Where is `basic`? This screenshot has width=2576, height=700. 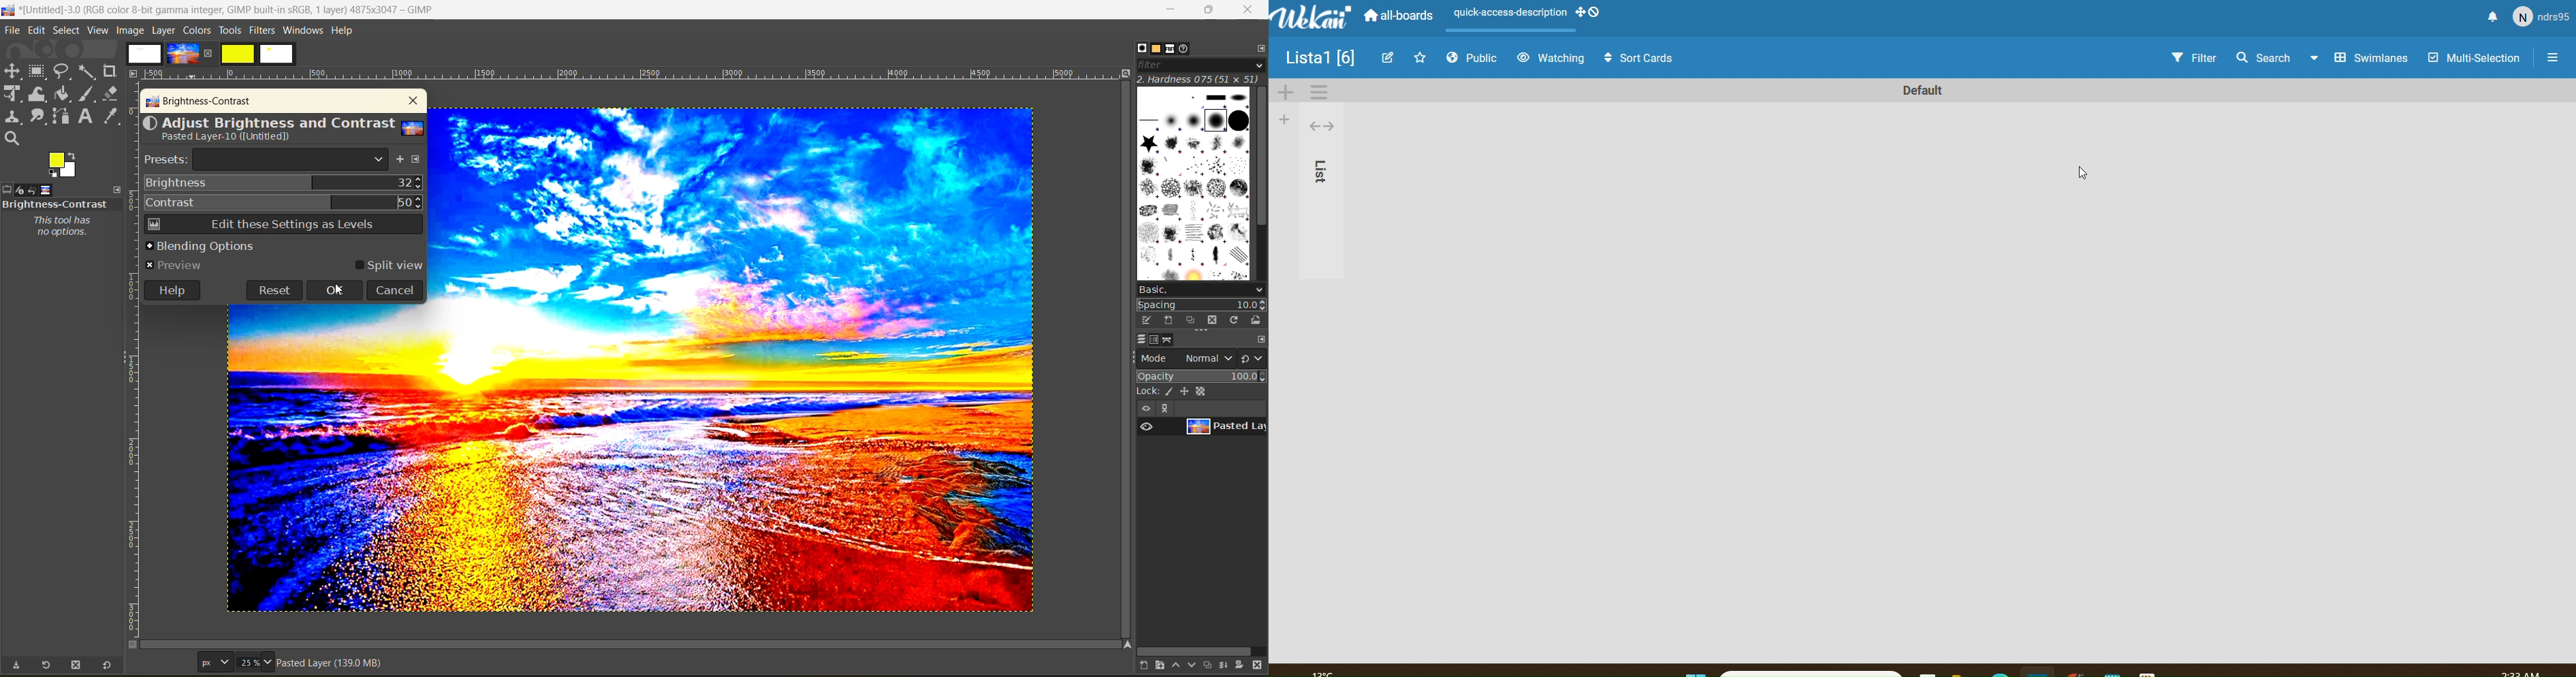 basic is located at coordinates (1201, 290).